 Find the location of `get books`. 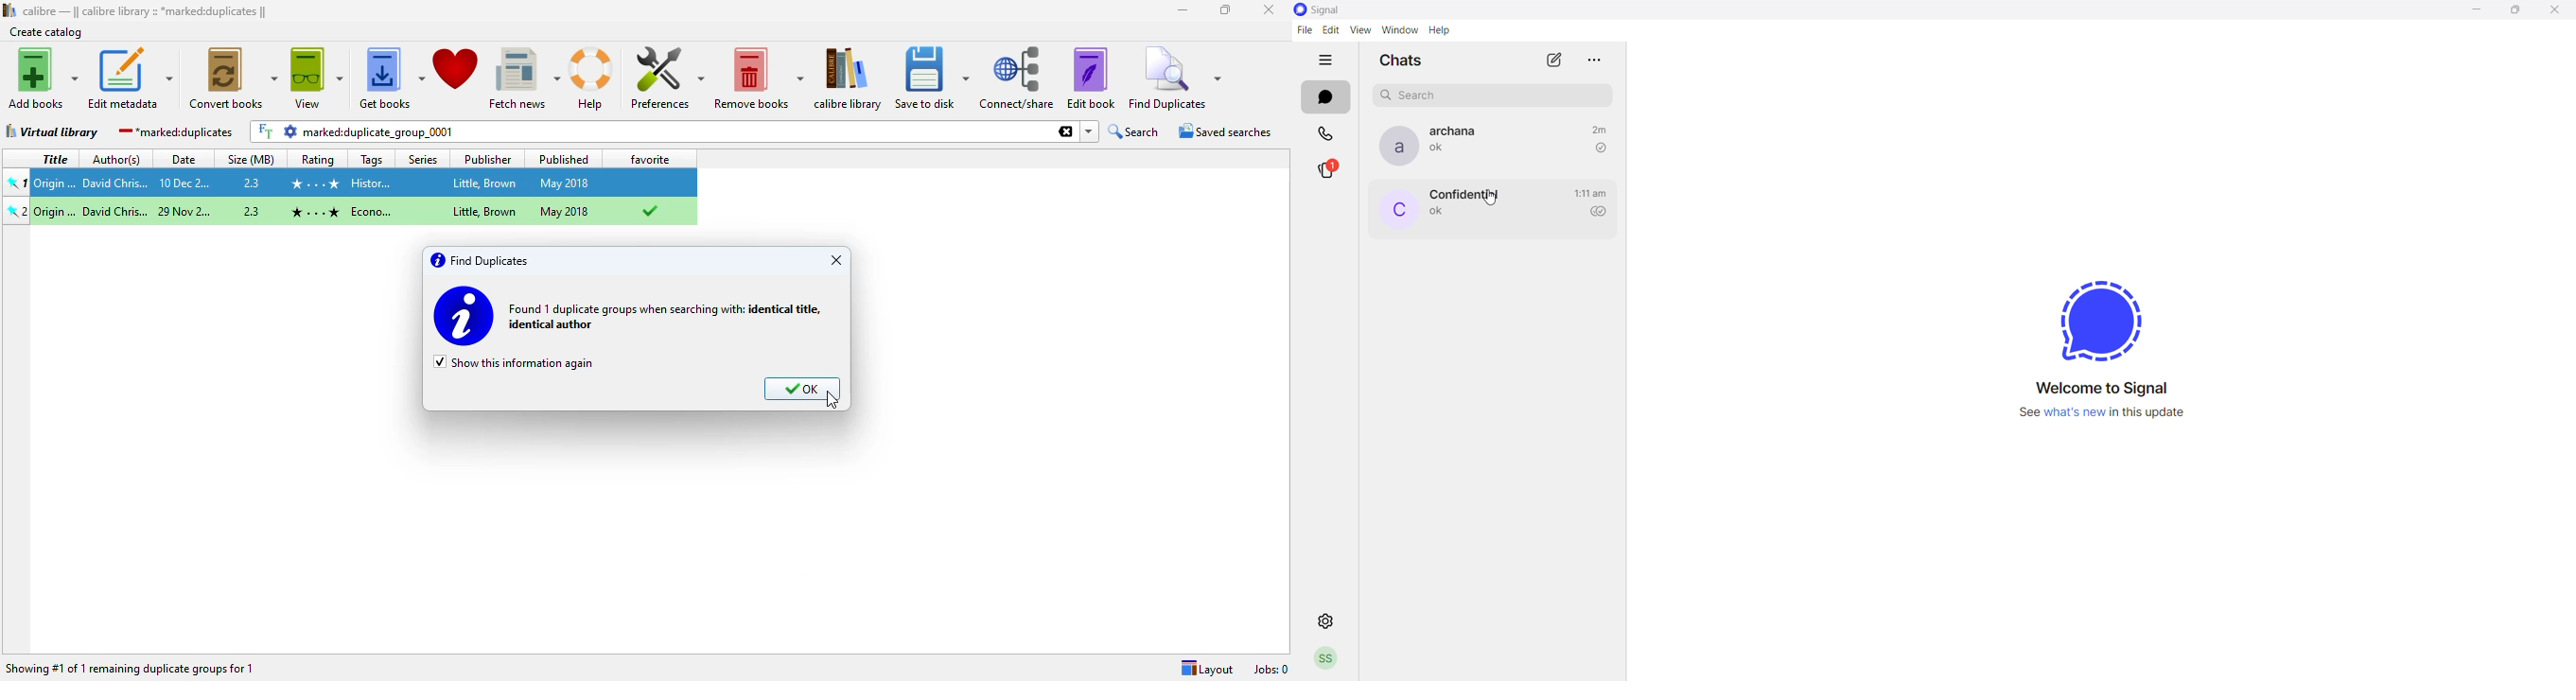

get books is located at coordinates (390, 77).